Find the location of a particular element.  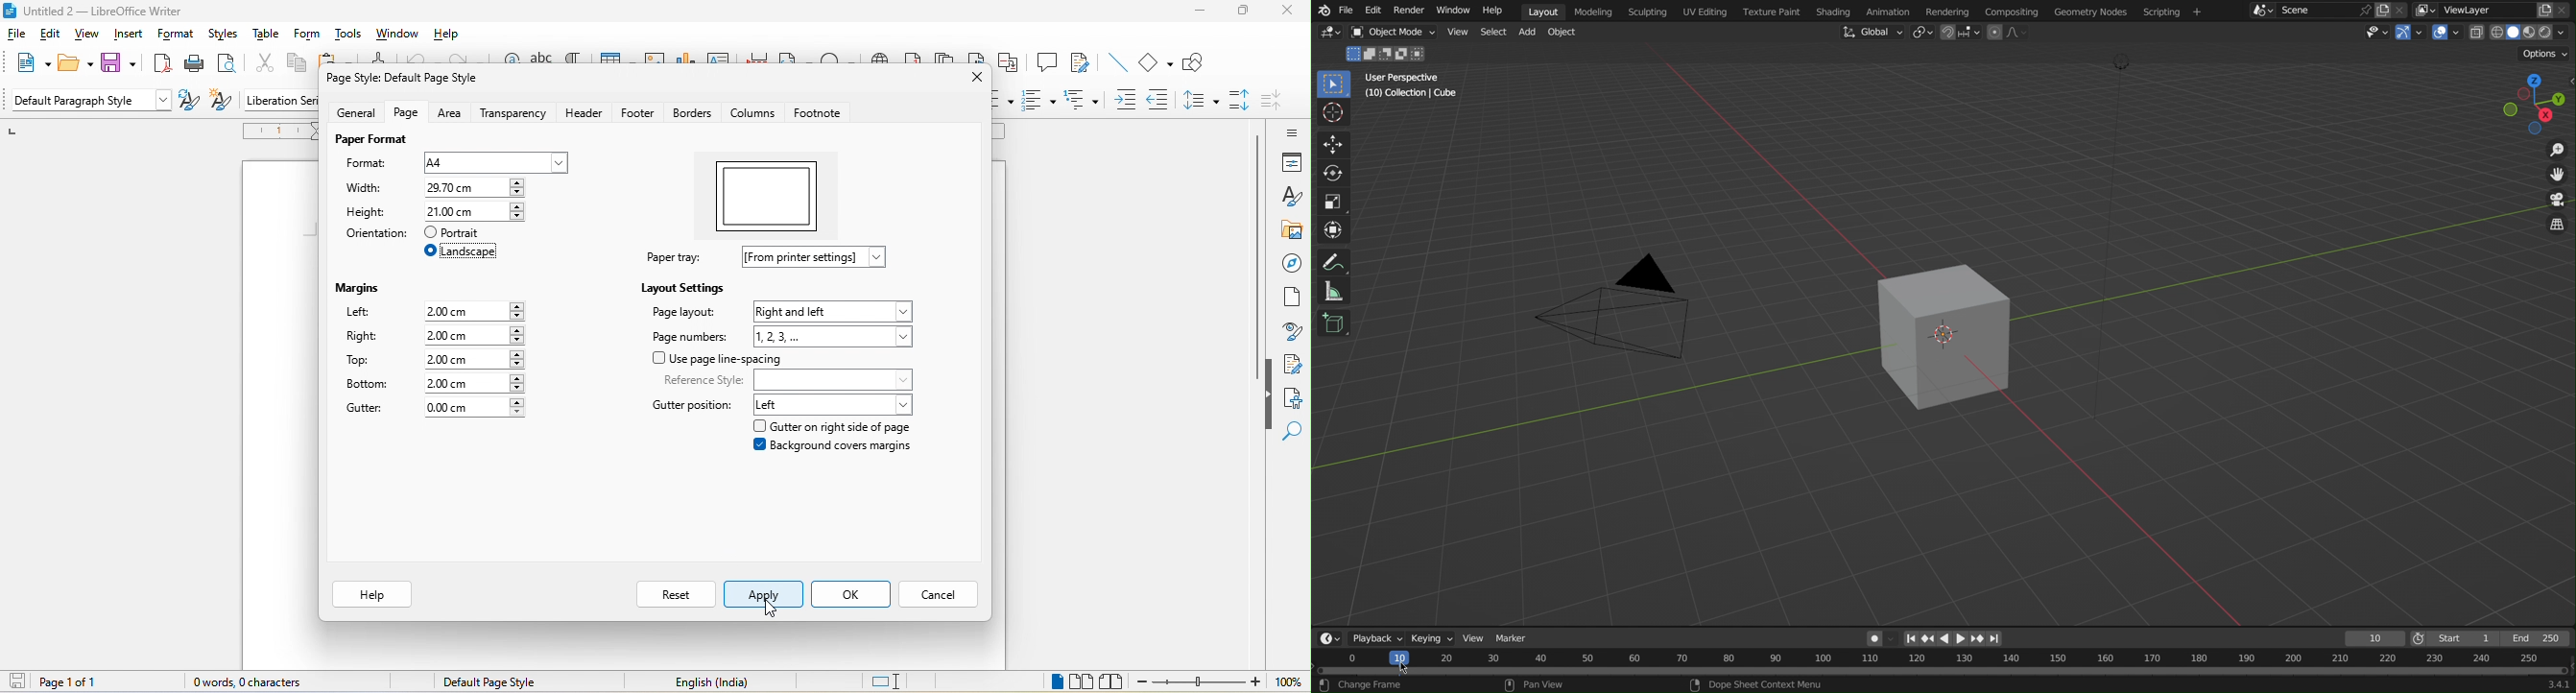

styles is located at coordinates (1291, 197).